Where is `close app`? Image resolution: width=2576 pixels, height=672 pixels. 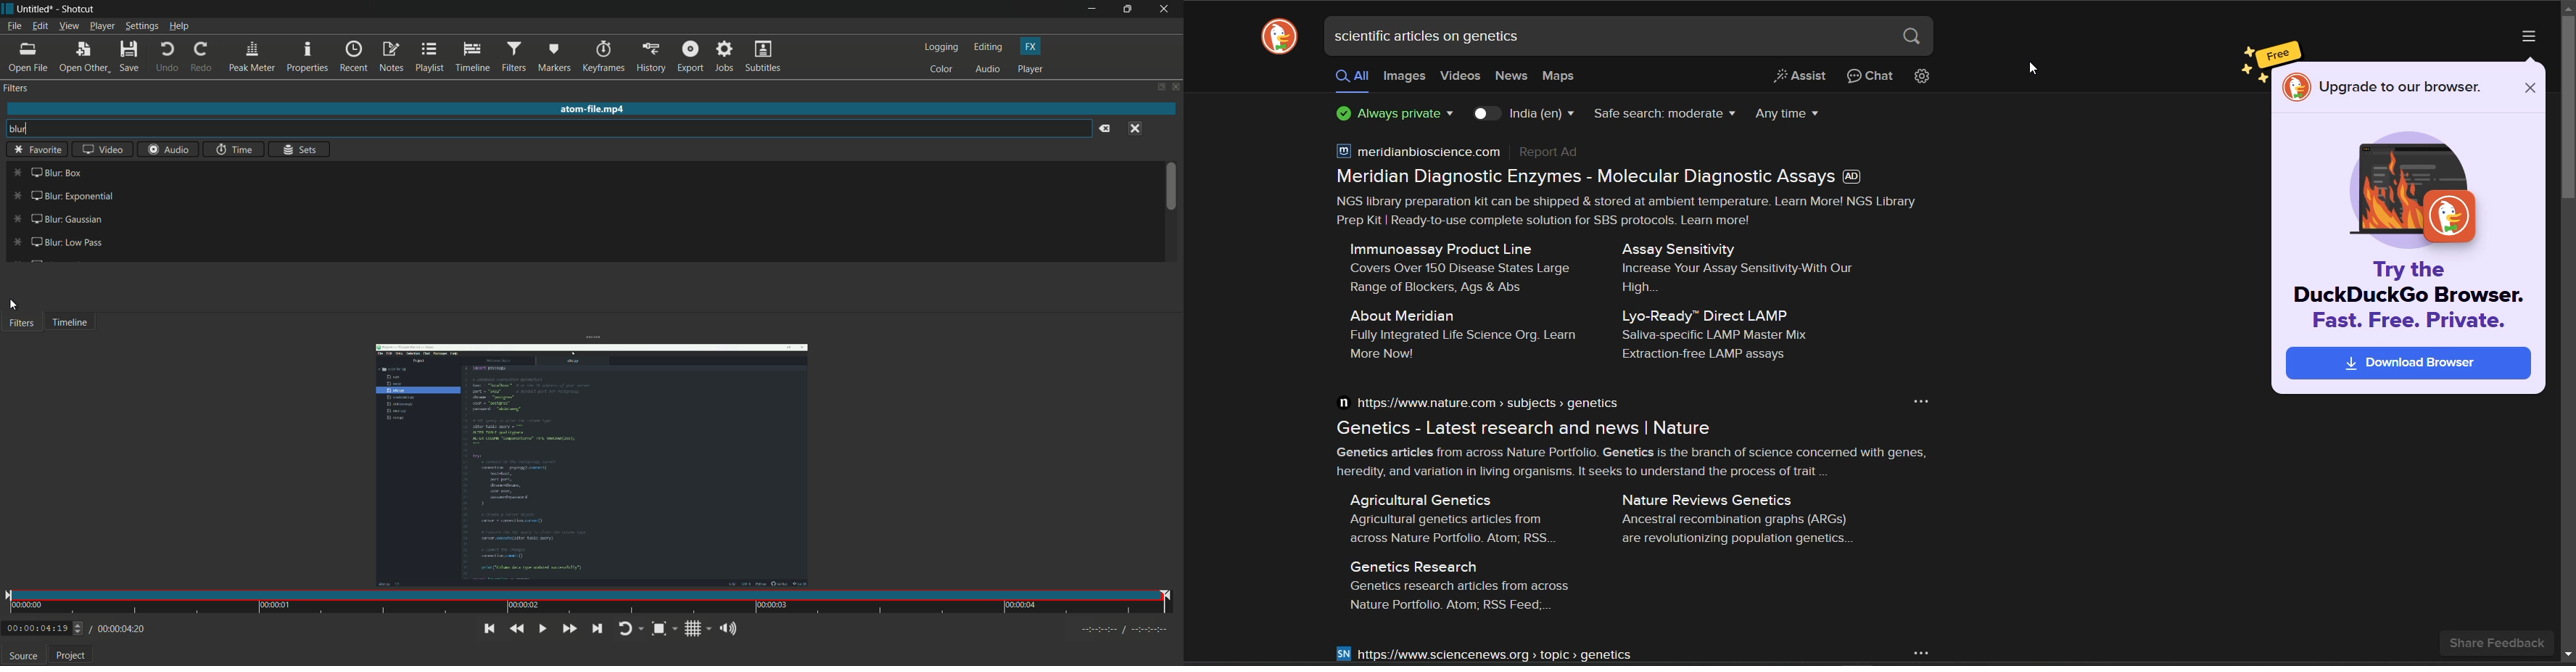 close app is located at coordinates (1166, 9).